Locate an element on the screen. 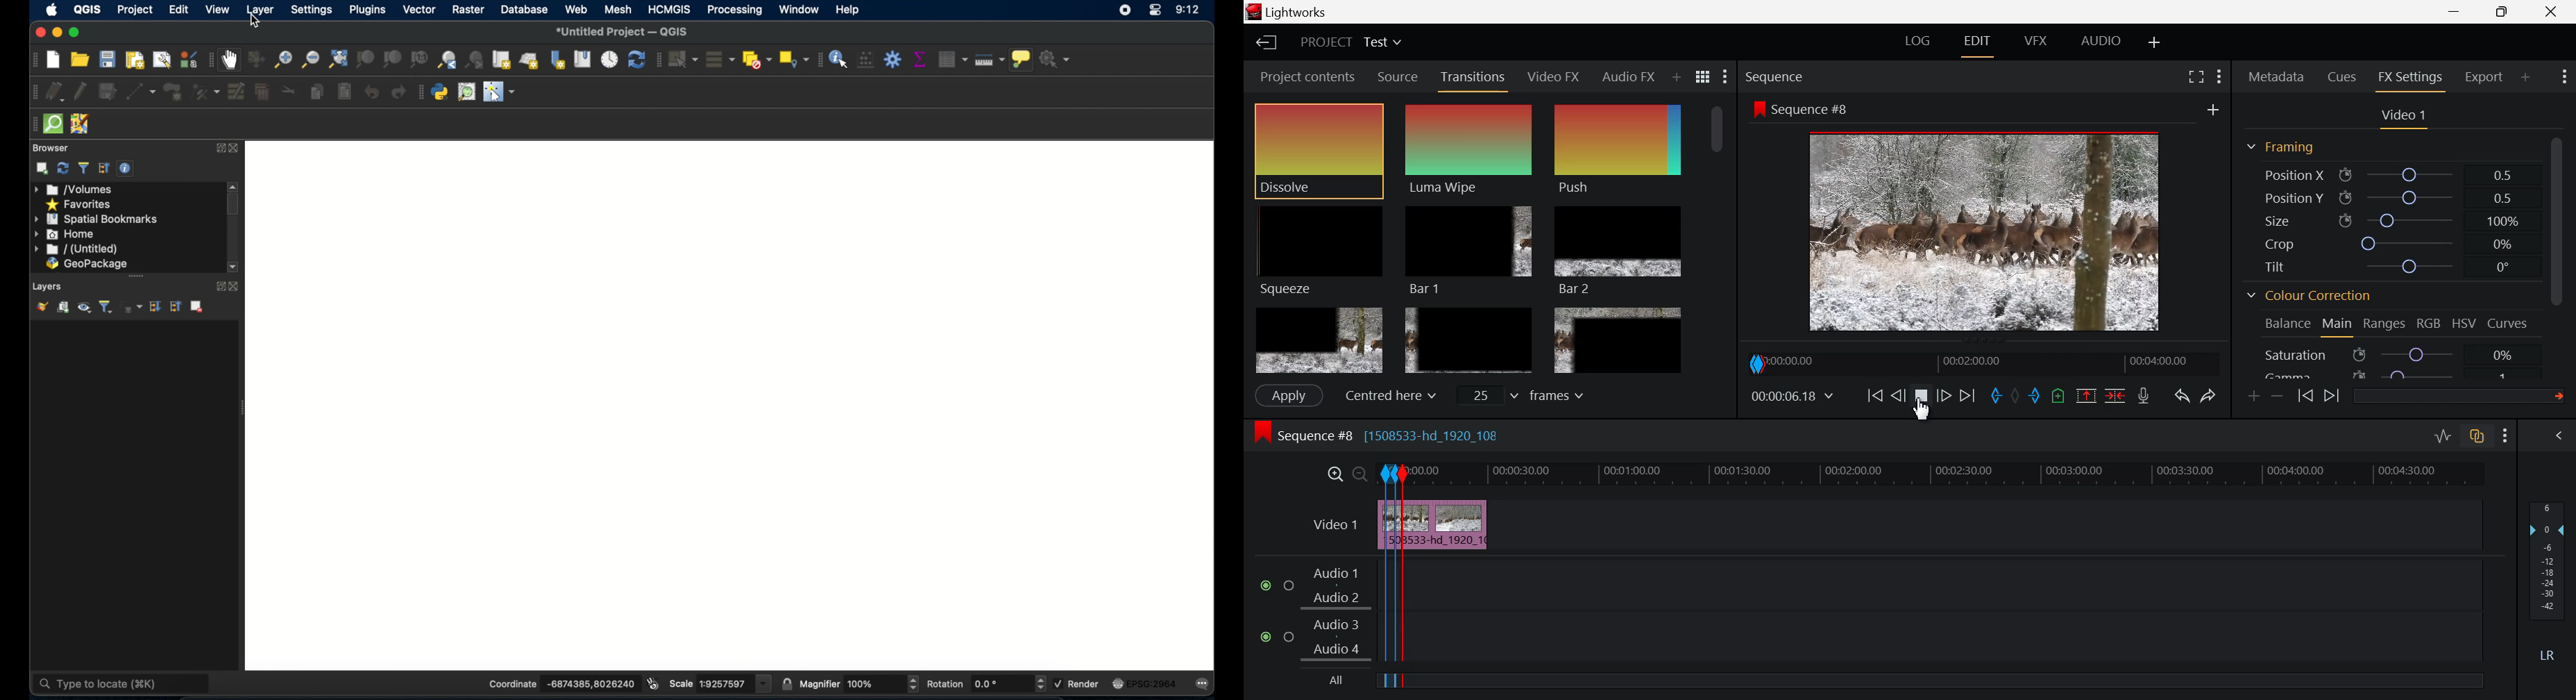 The width and height of the screenshot is (2576, 700). scroll box is located at coordinates (234, 205).